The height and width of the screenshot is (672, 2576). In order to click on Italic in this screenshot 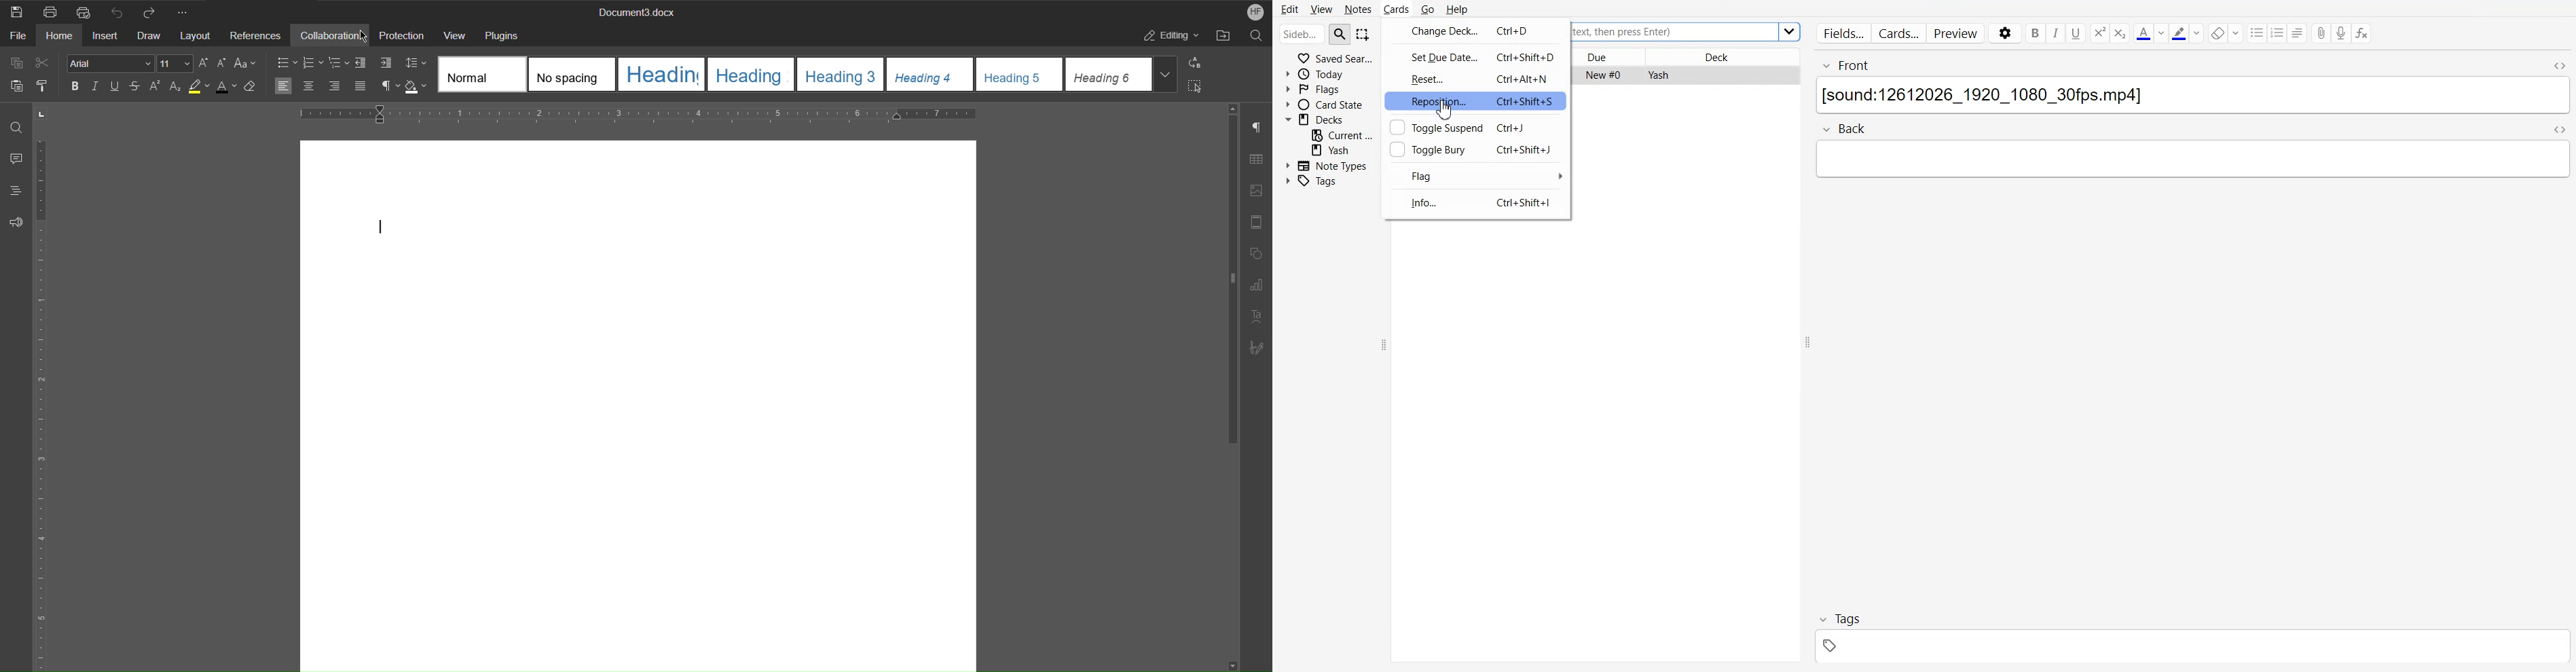, I will do `click(2056, 33)`.